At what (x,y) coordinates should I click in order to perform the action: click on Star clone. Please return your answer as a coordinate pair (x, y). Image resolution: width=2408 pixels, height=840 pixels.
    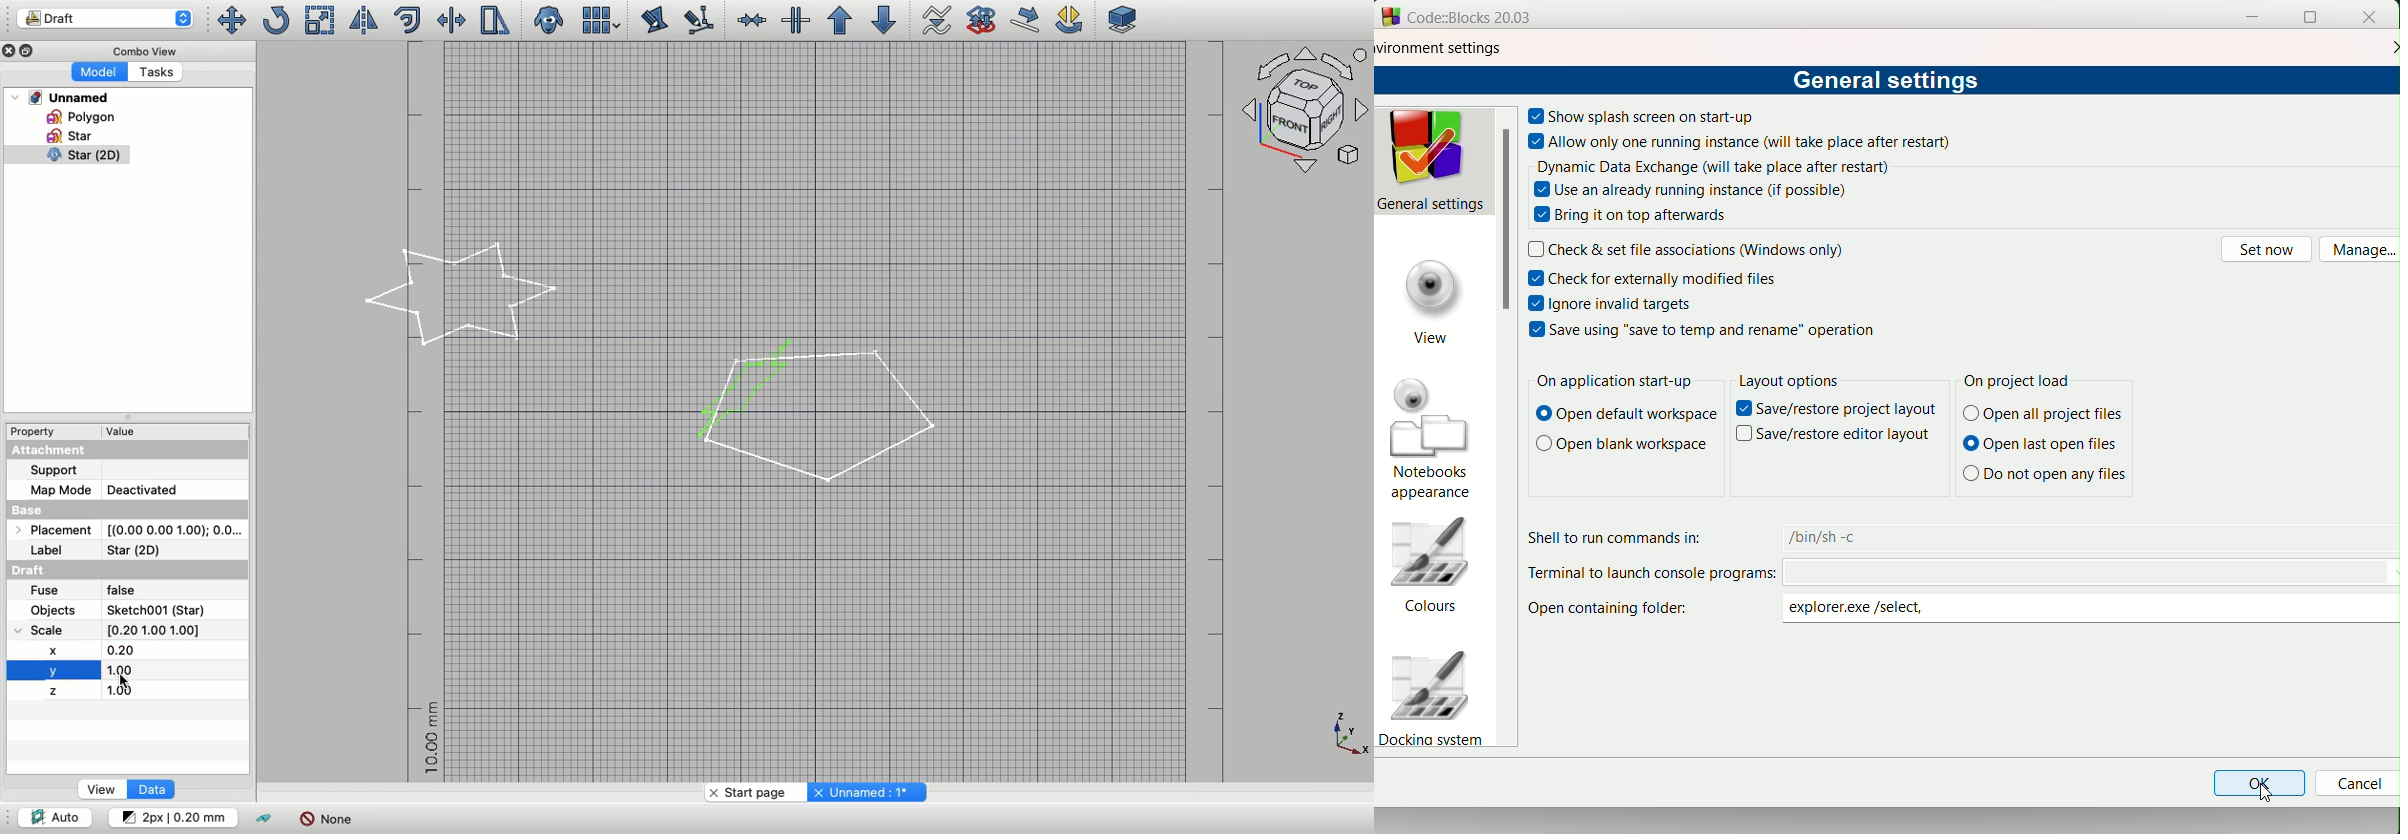
    Looking at the image, I should click on (65, 156).